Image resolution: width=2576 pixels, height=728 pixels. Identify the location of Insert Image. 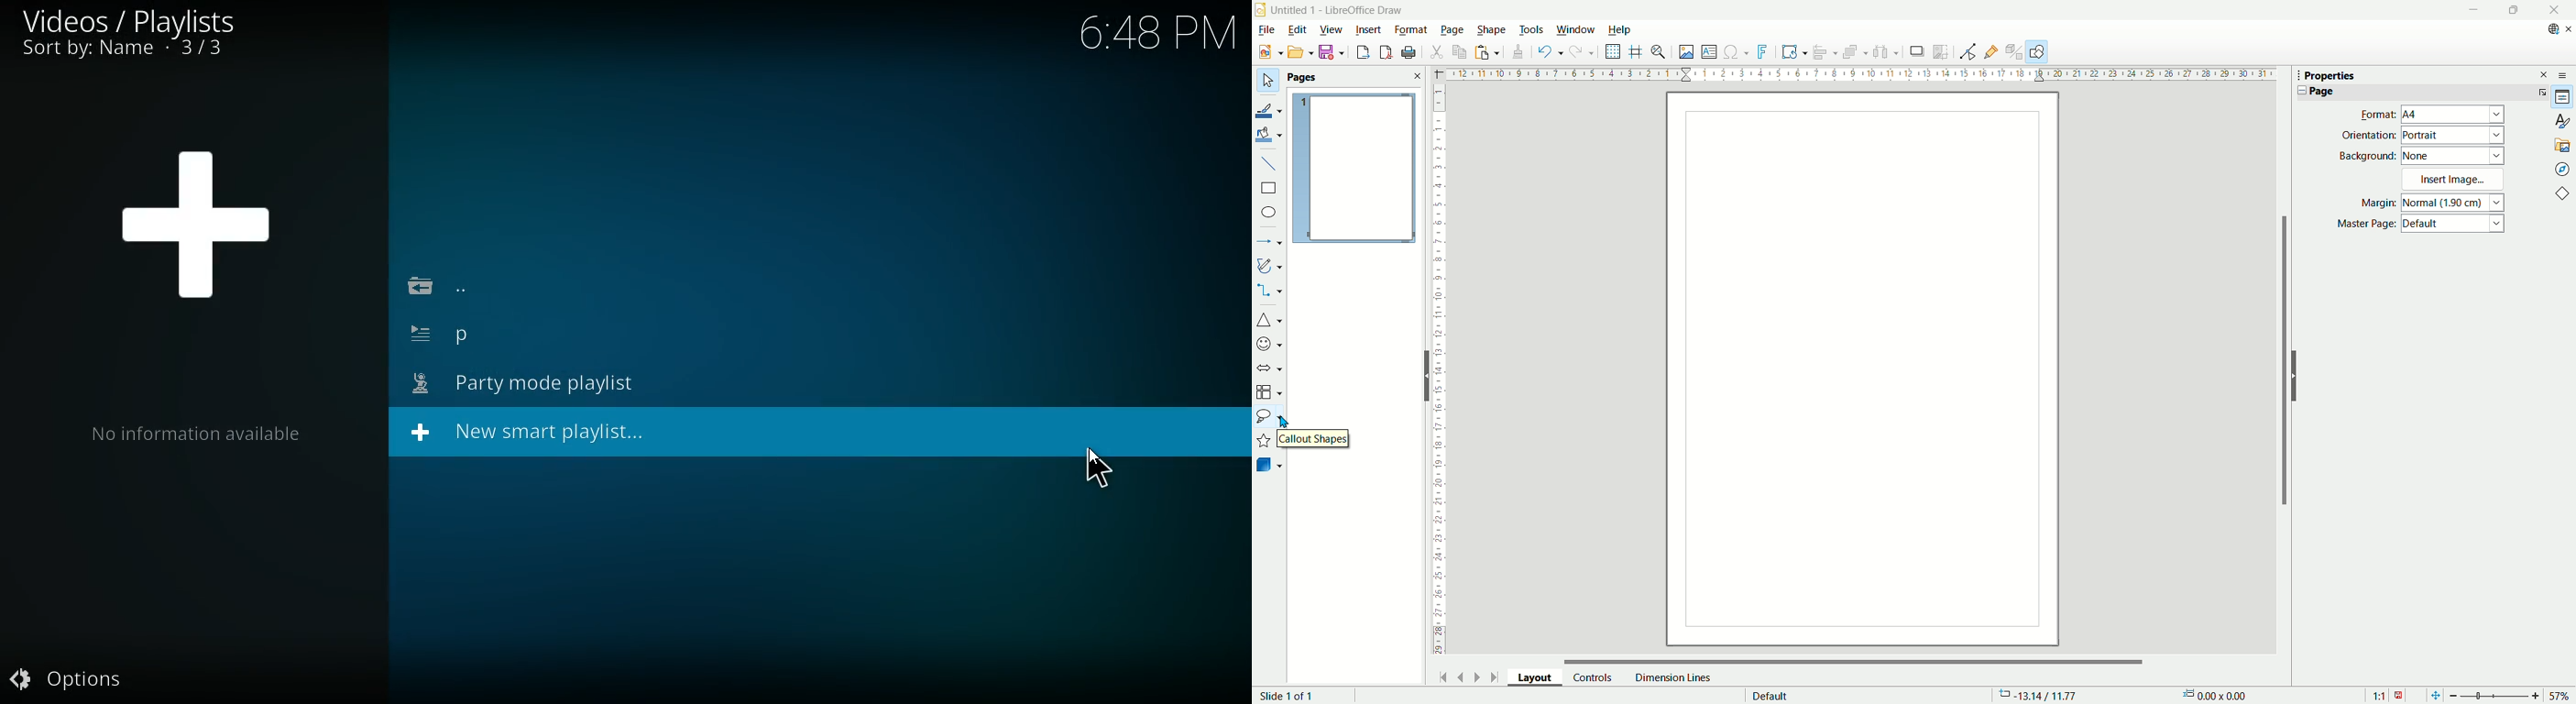
(2455, 179).